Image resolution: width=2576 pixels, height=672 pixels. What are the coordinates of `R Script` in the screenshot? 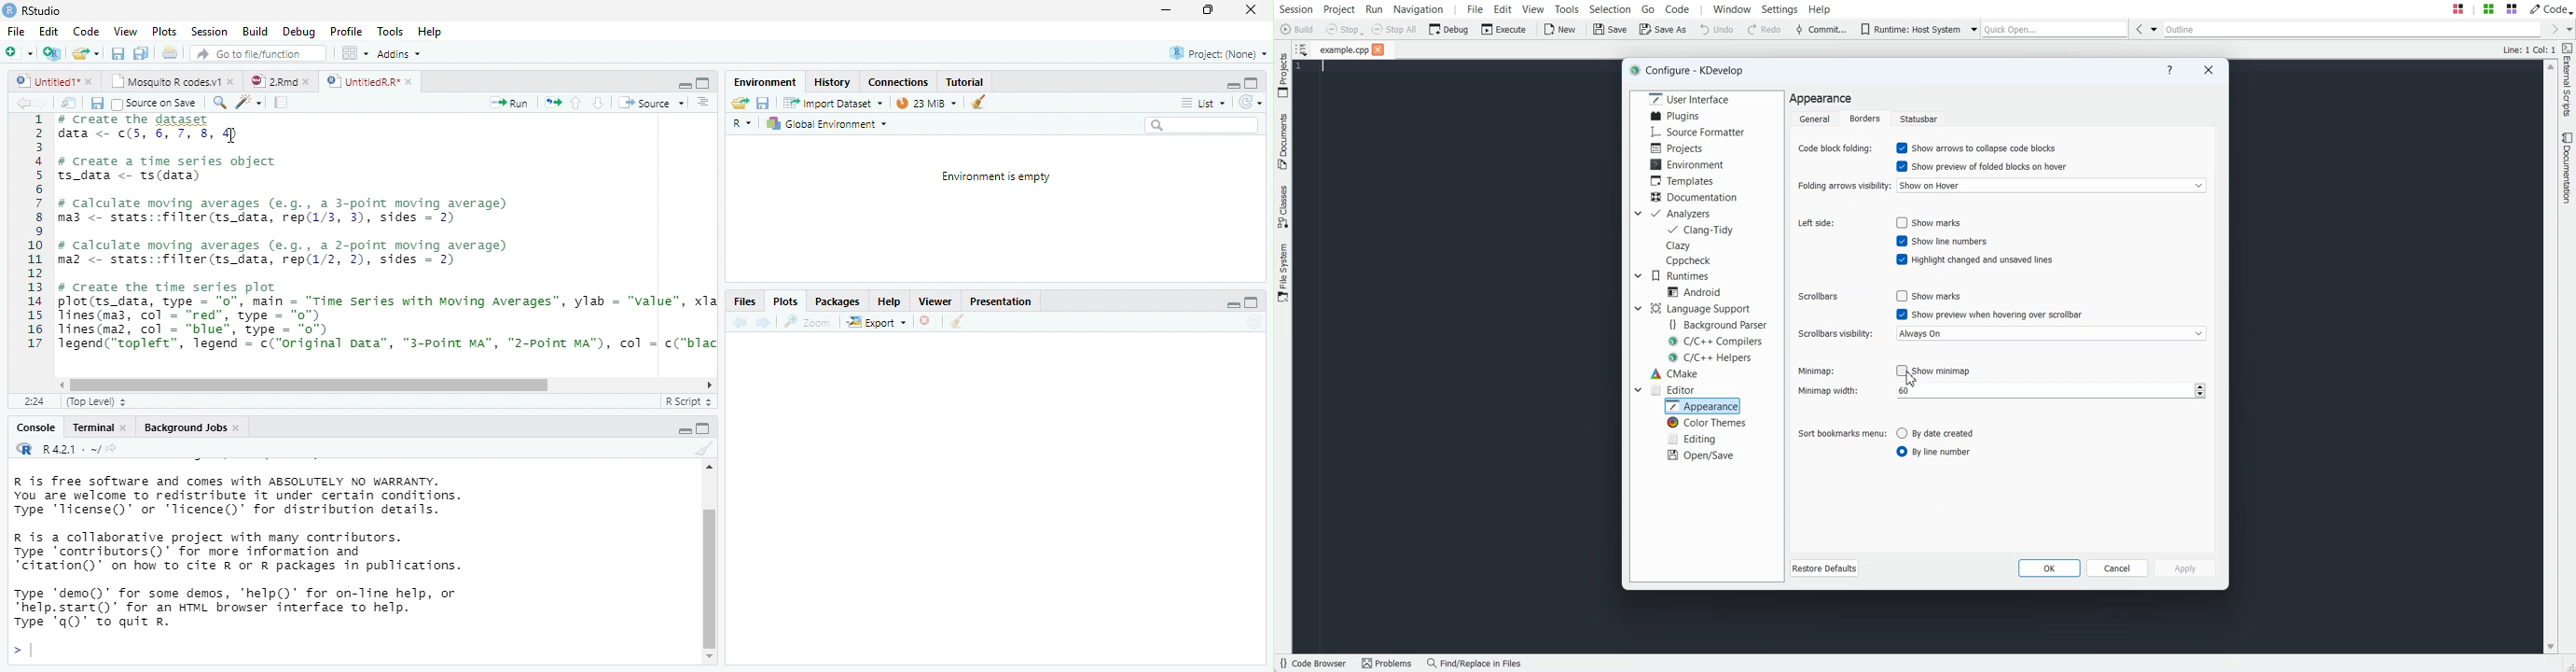 It's located at (686, 401).